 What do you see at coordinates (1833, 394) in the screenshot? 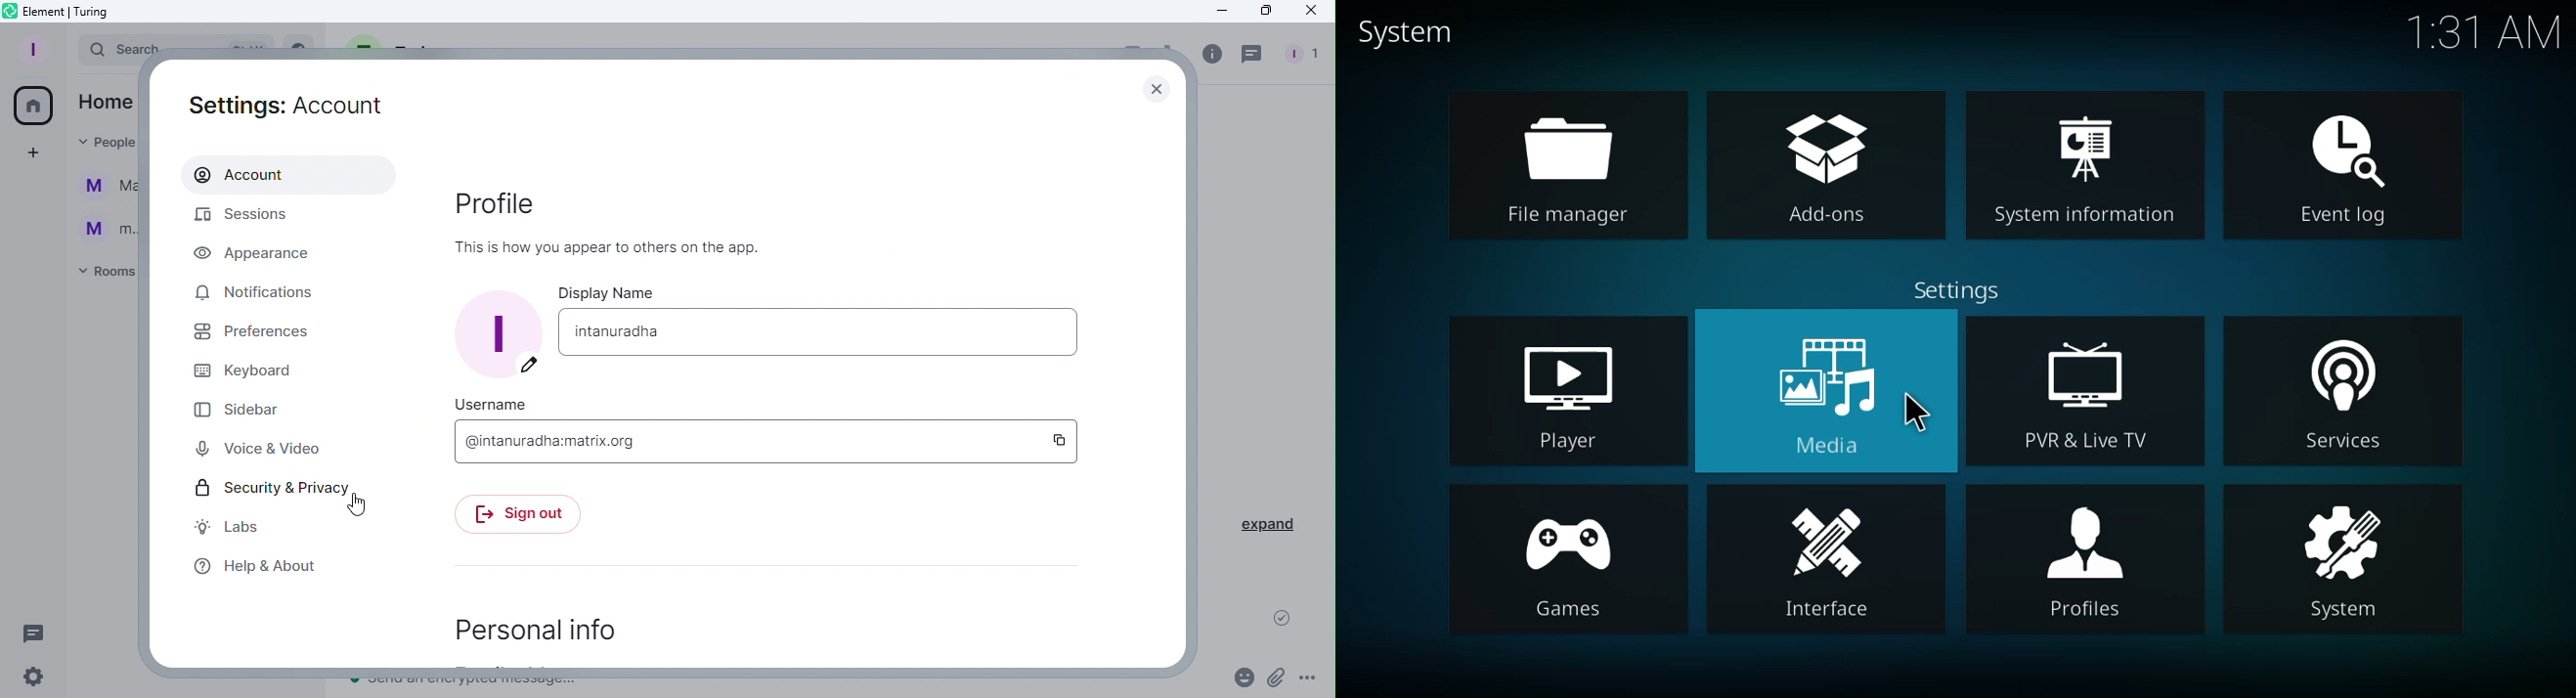
I see `media` at bounding box center [1833, 394].